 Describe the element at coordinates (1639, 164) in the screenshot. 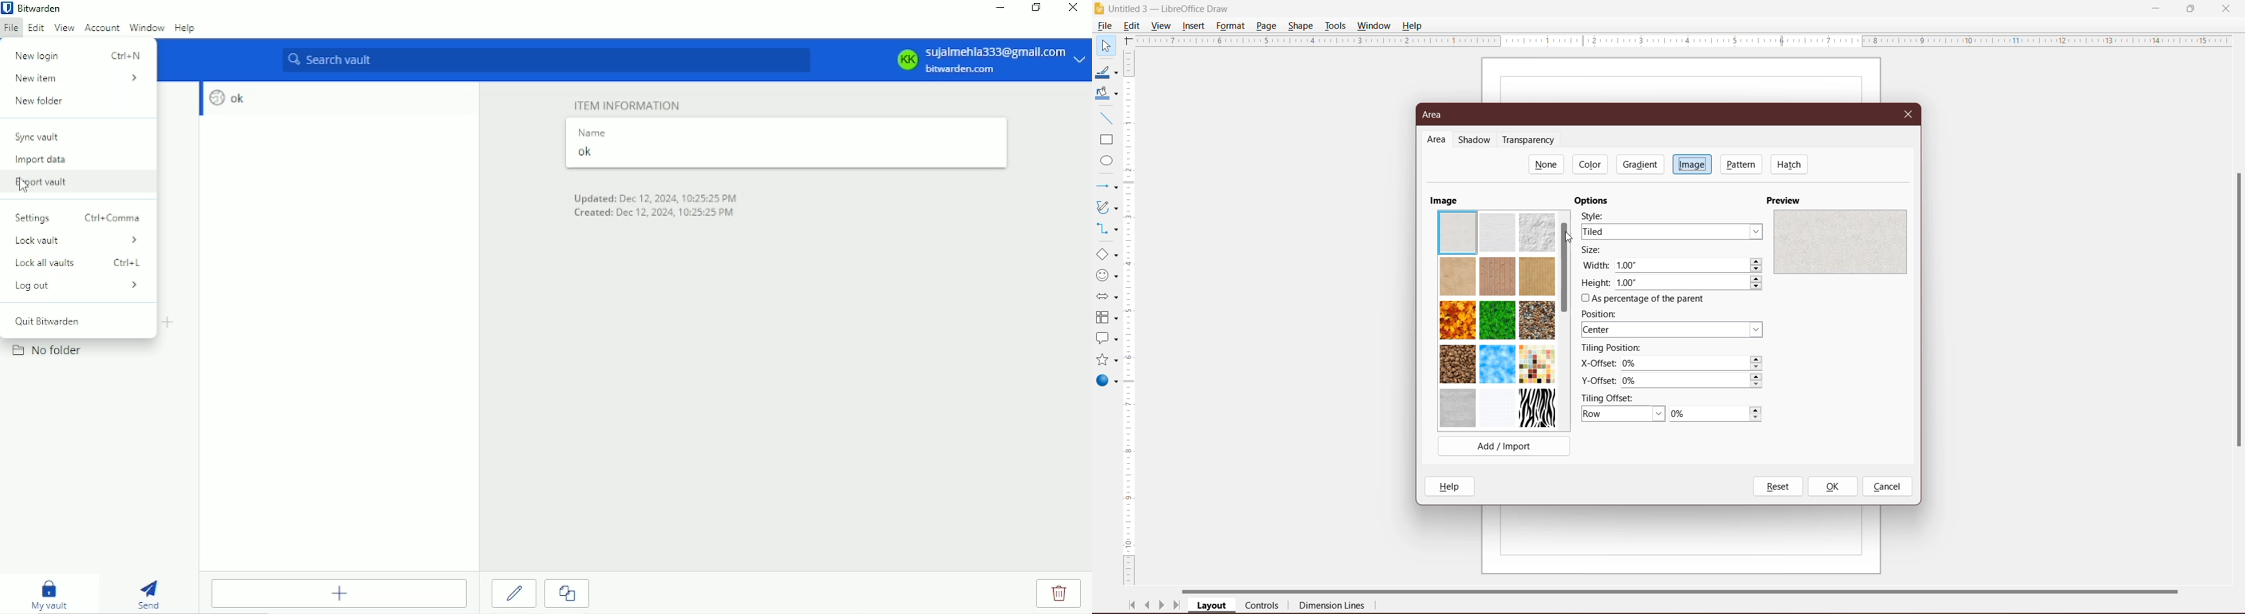

I see `Gradient` at that location.